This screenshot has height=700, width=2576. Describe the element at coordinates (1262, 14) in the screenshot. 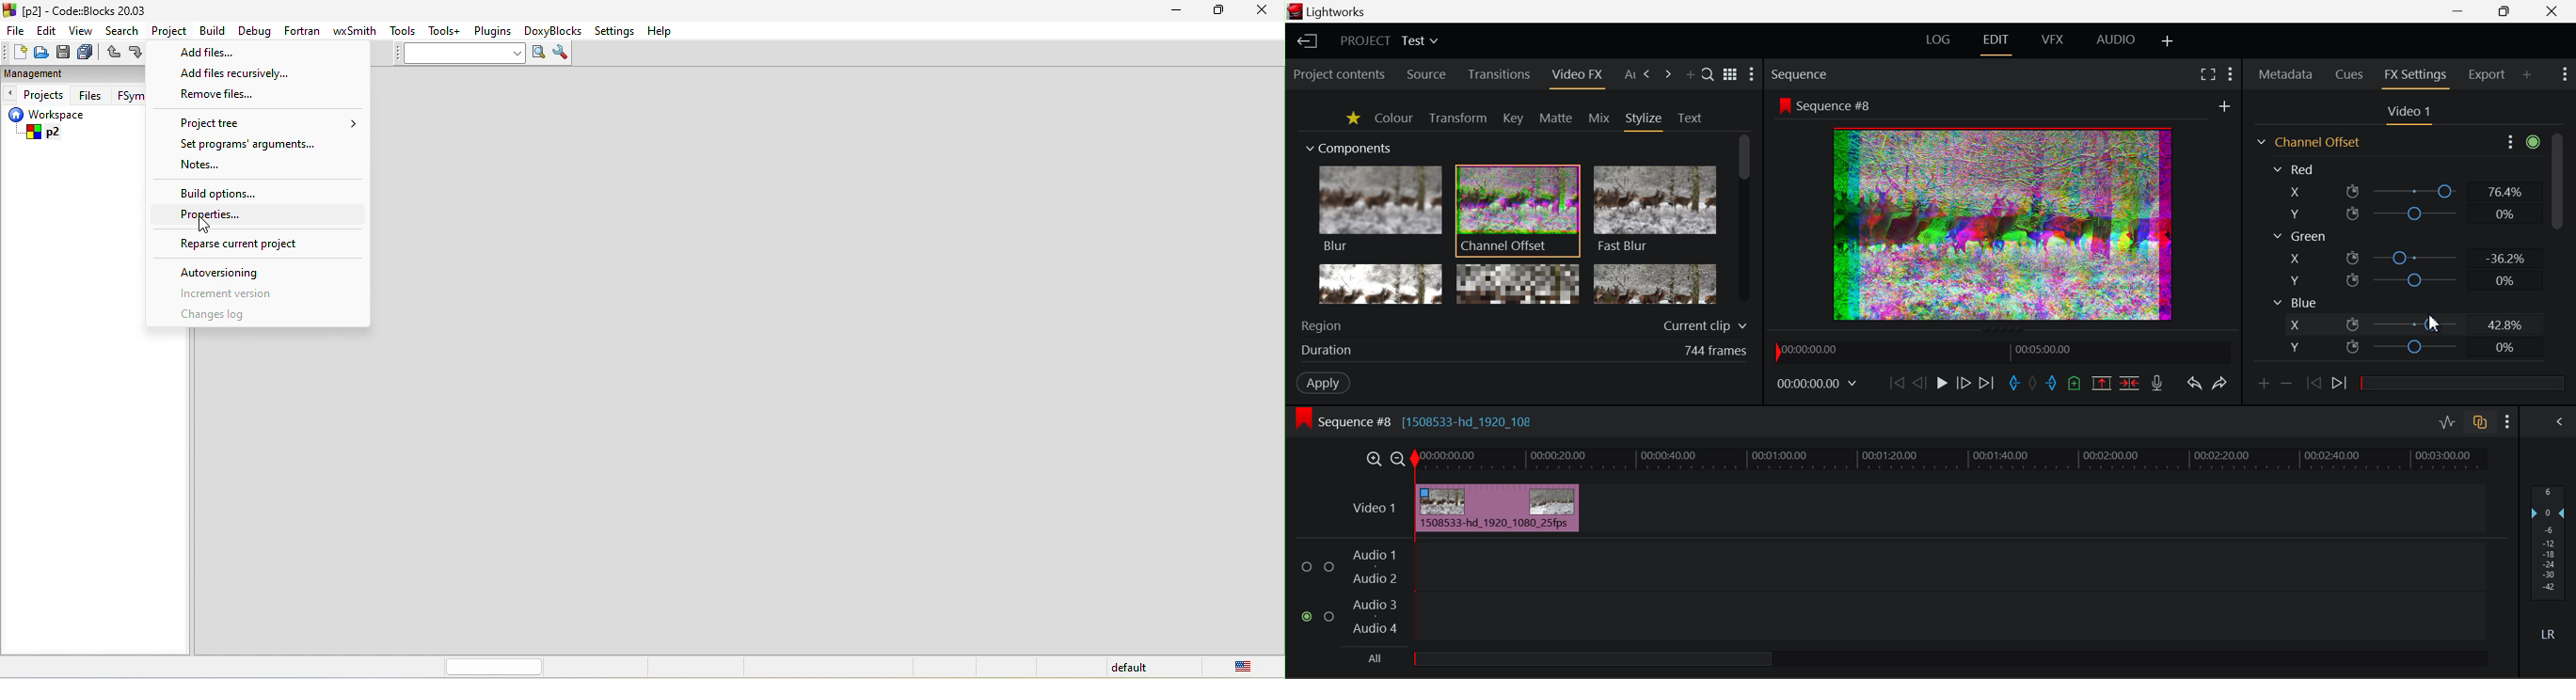

I see `close` at that location.